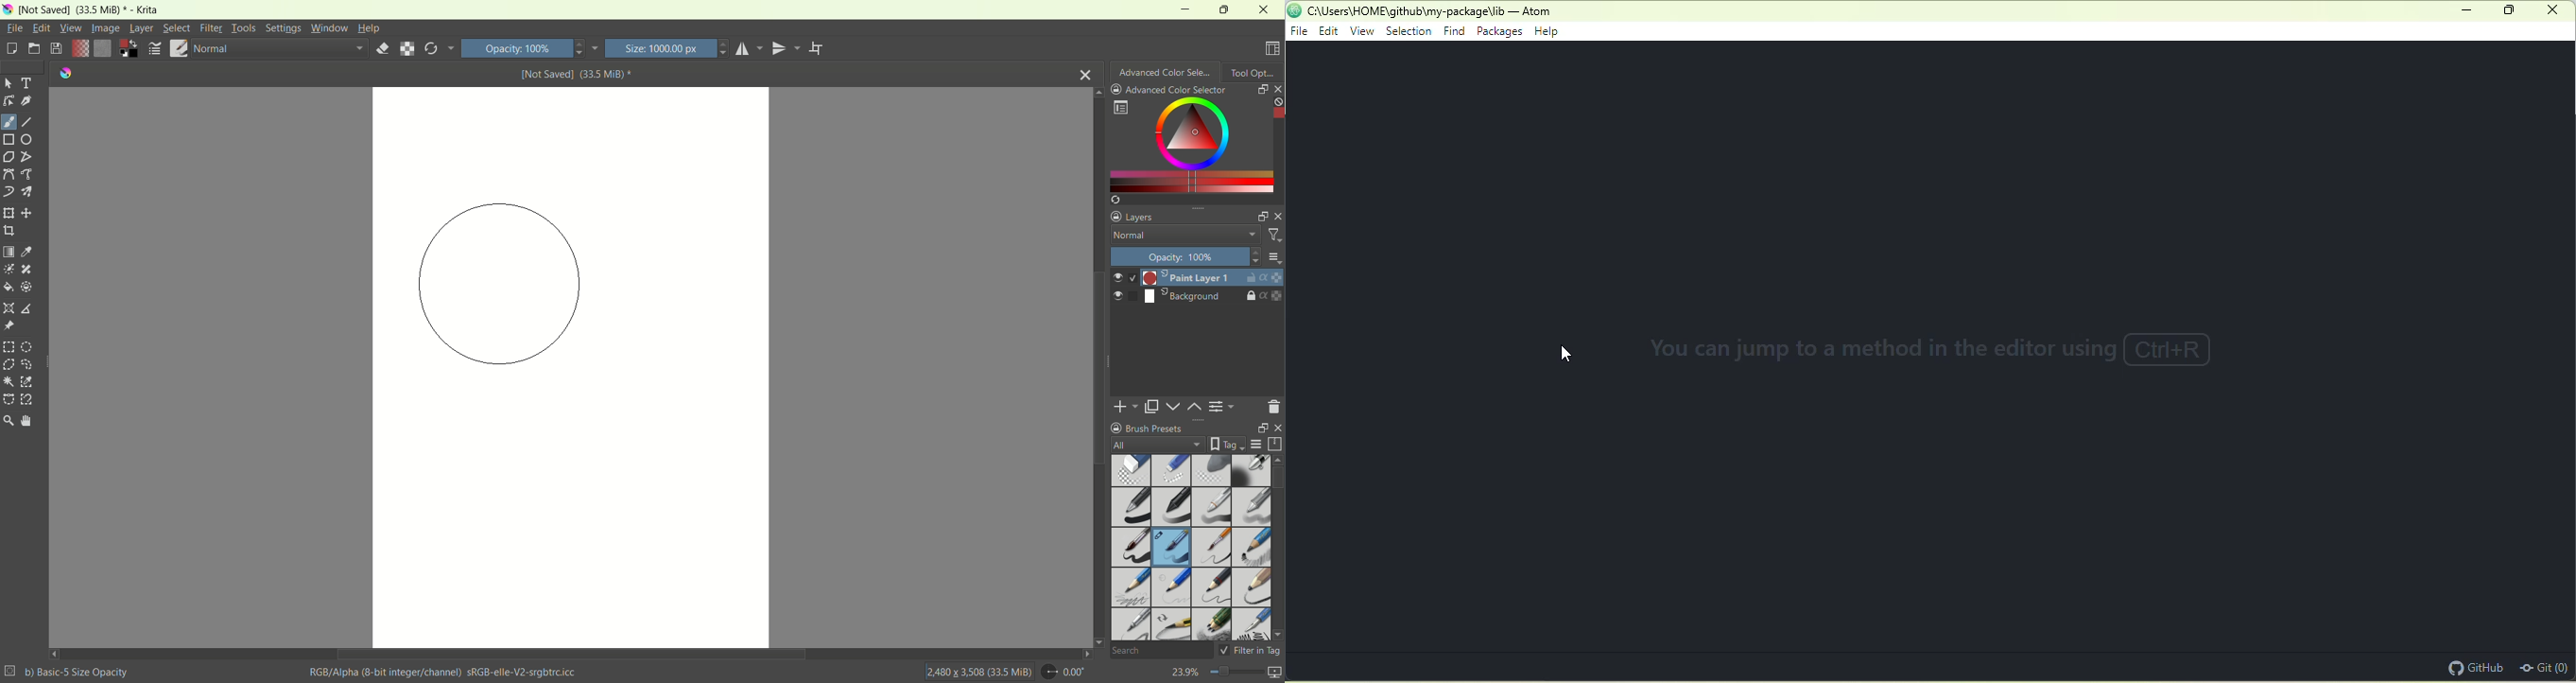 Image resolution: width=2576 pixels, height=700 pixels. What do you see at coordinates (1196, 407) in the screenshot?
I see `move layer up` at bounding box center [1196, 407].